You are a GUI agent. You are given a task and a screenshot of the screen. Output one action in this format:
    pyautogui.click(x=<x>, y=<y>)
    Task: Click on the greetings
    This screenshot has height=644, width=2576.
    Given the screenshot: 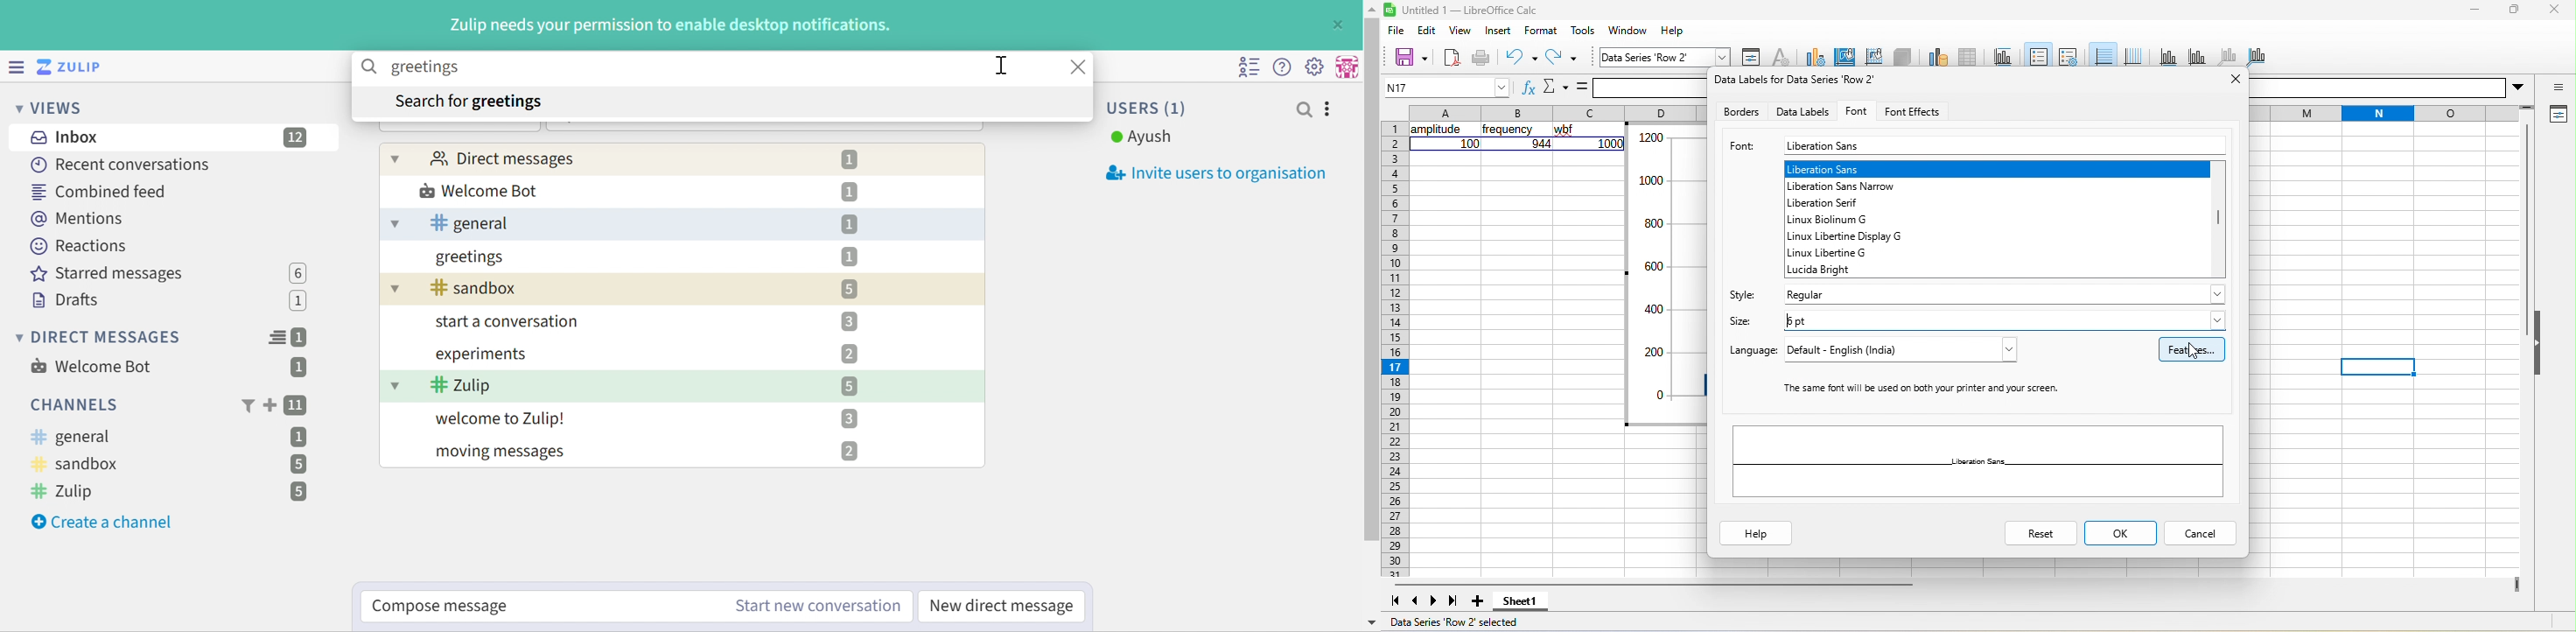 What is the action you would take?
    pyautogui.click(x=471, y=257)
    